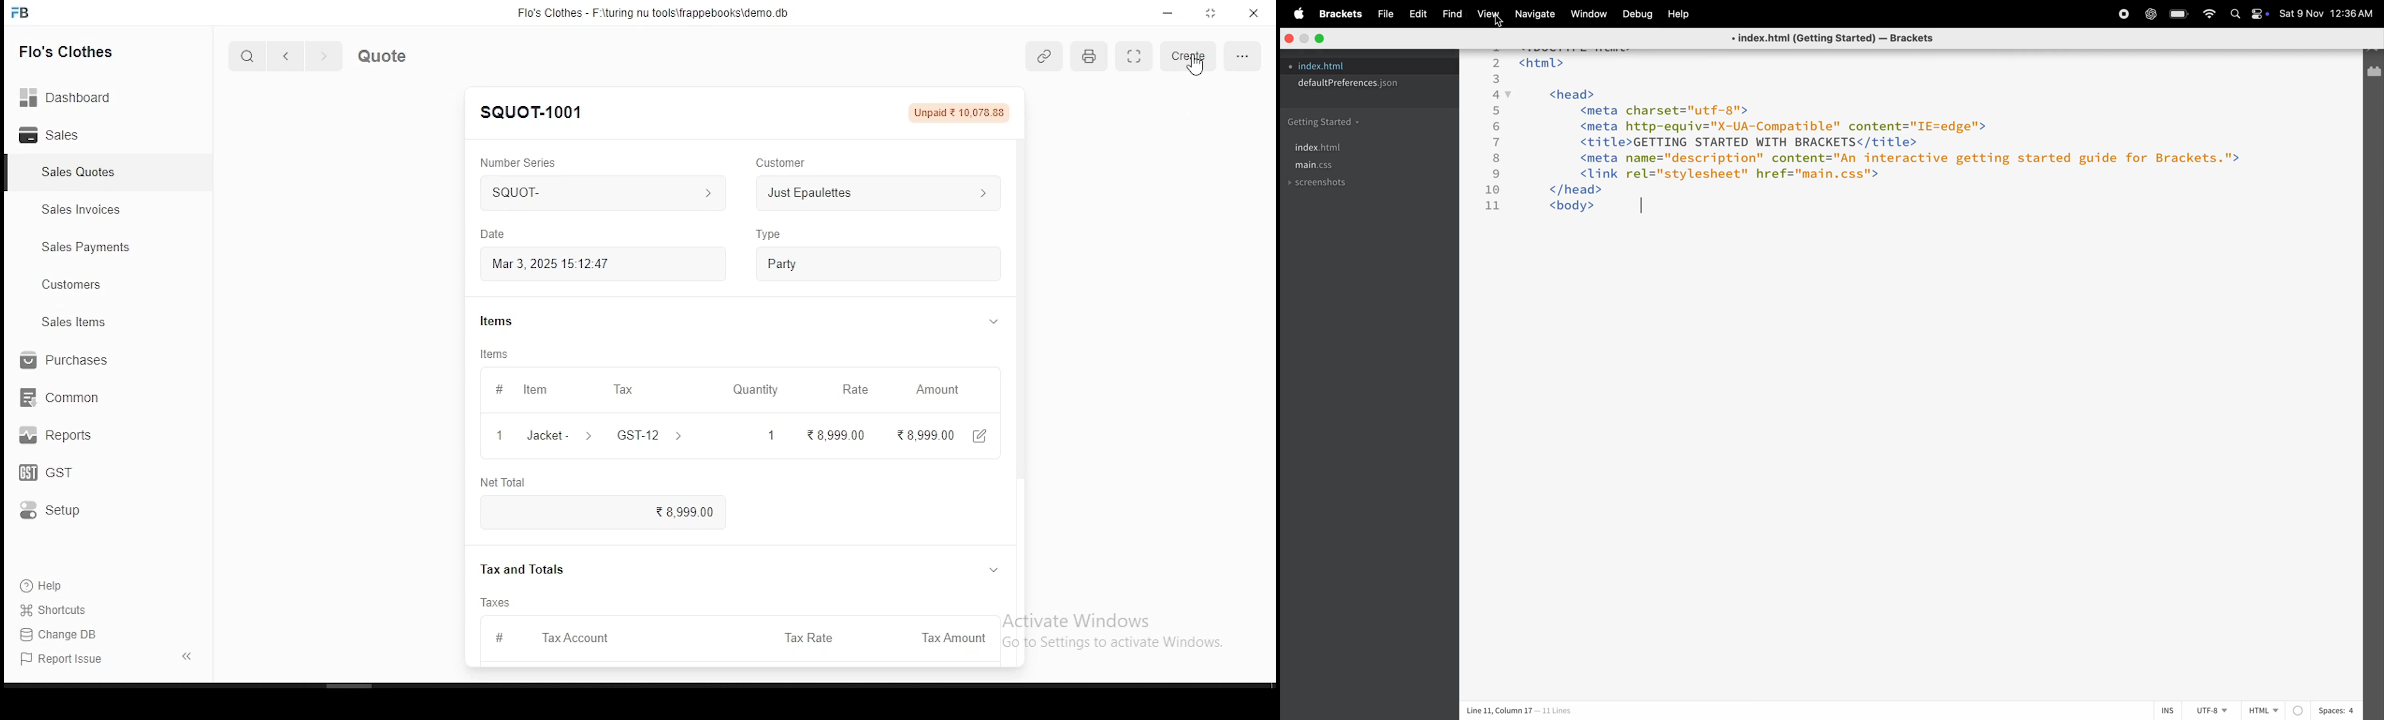 The height and width of the screenshot is (728, 2408). Describe the element at coordinates (1135, 58) in the screenshot. I see `scan` at that location.